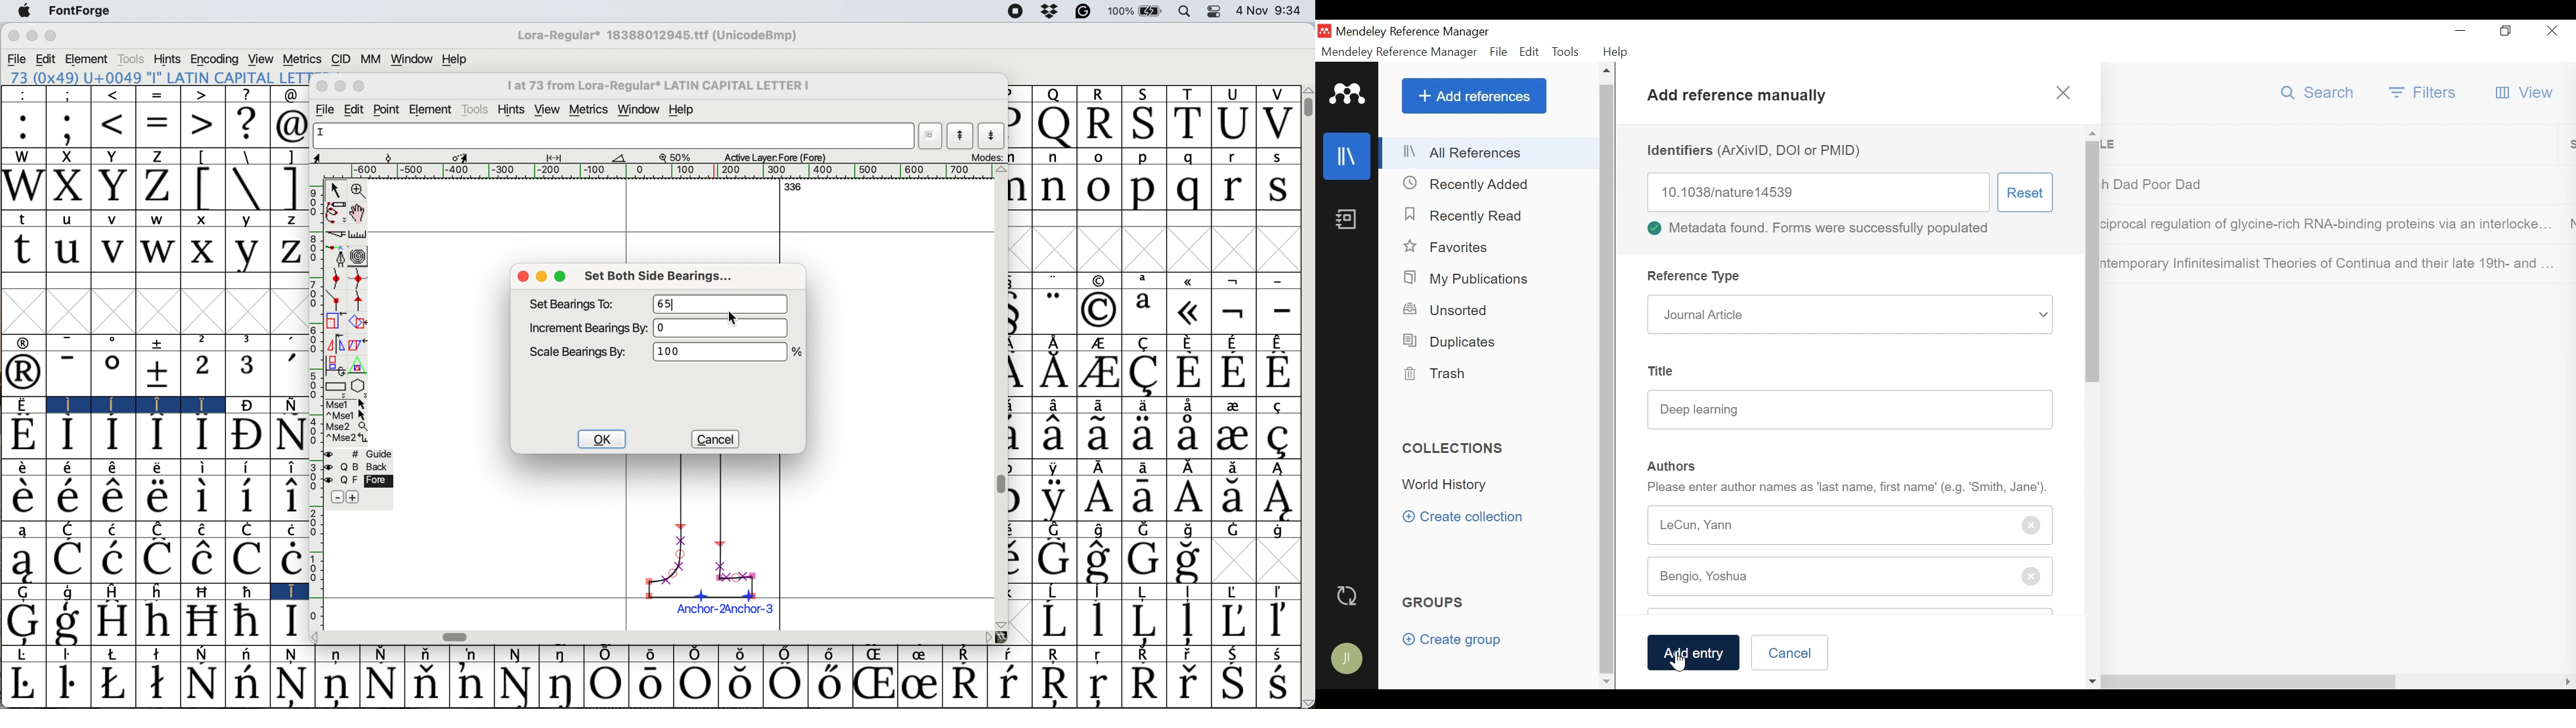  What do you see at coordinates (1234, 685) in the screenshot?
I see `Symbol` at bounding box center [1234, 685].